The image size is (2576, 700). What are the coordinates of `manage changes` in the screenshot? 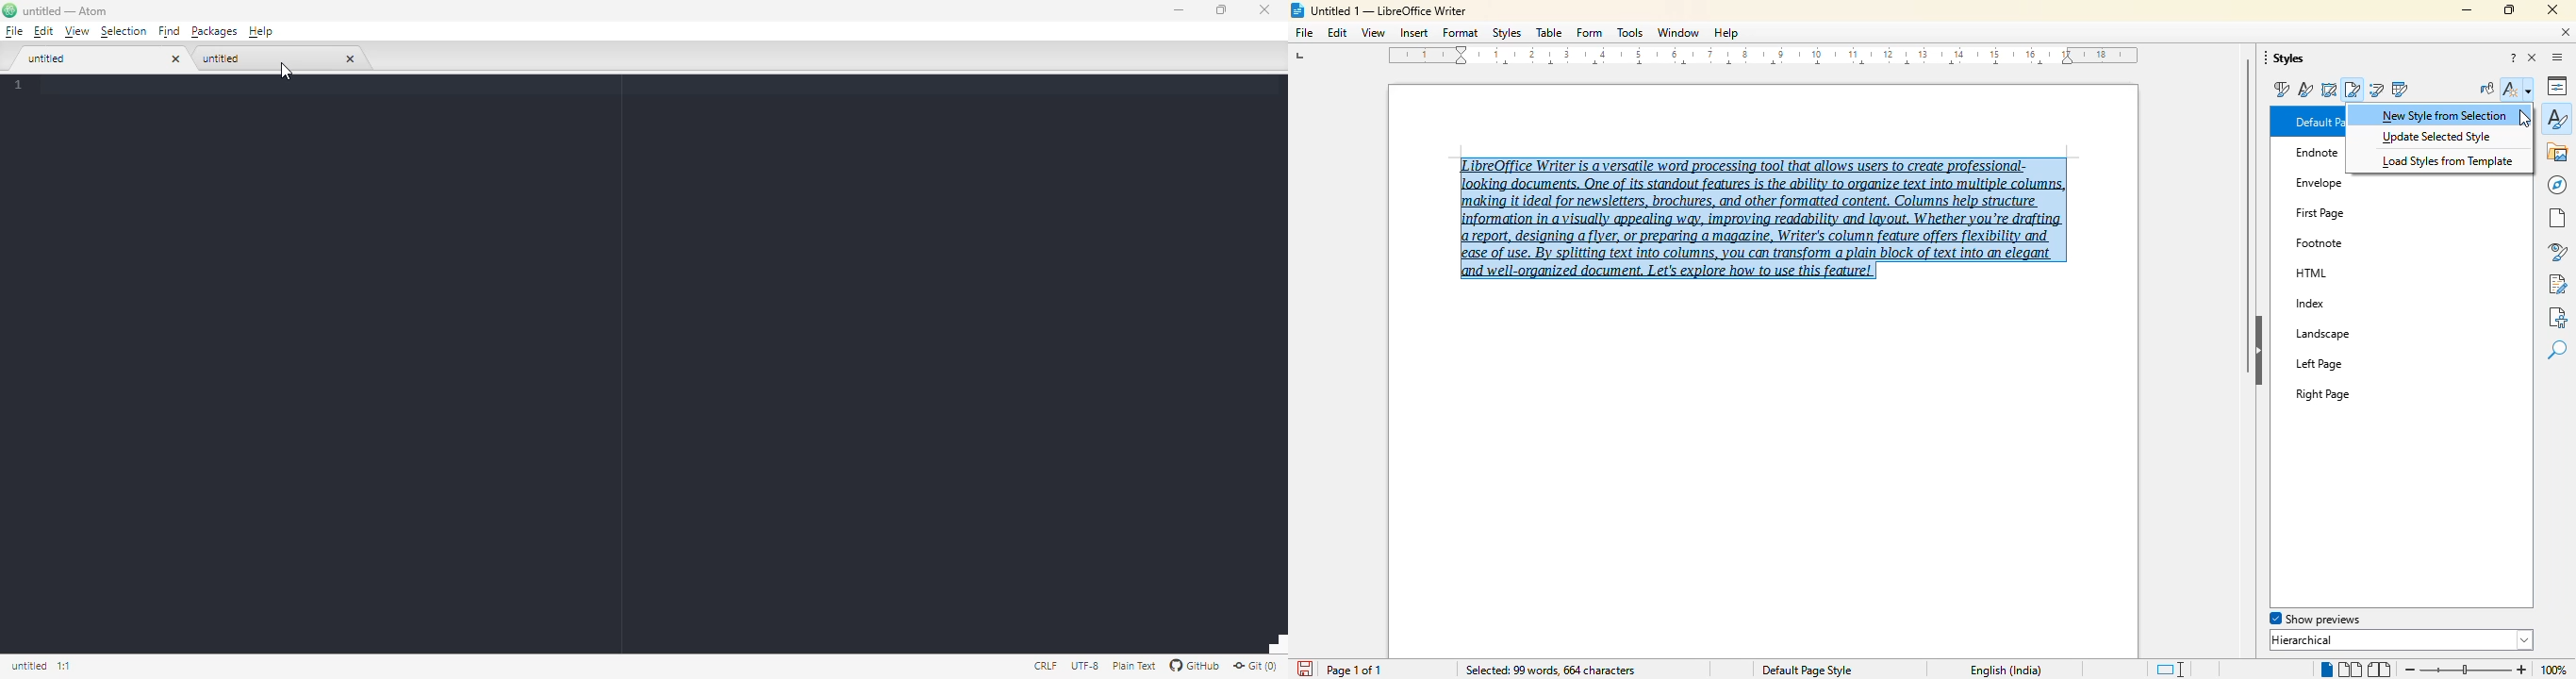 It's located at (2557, 284).